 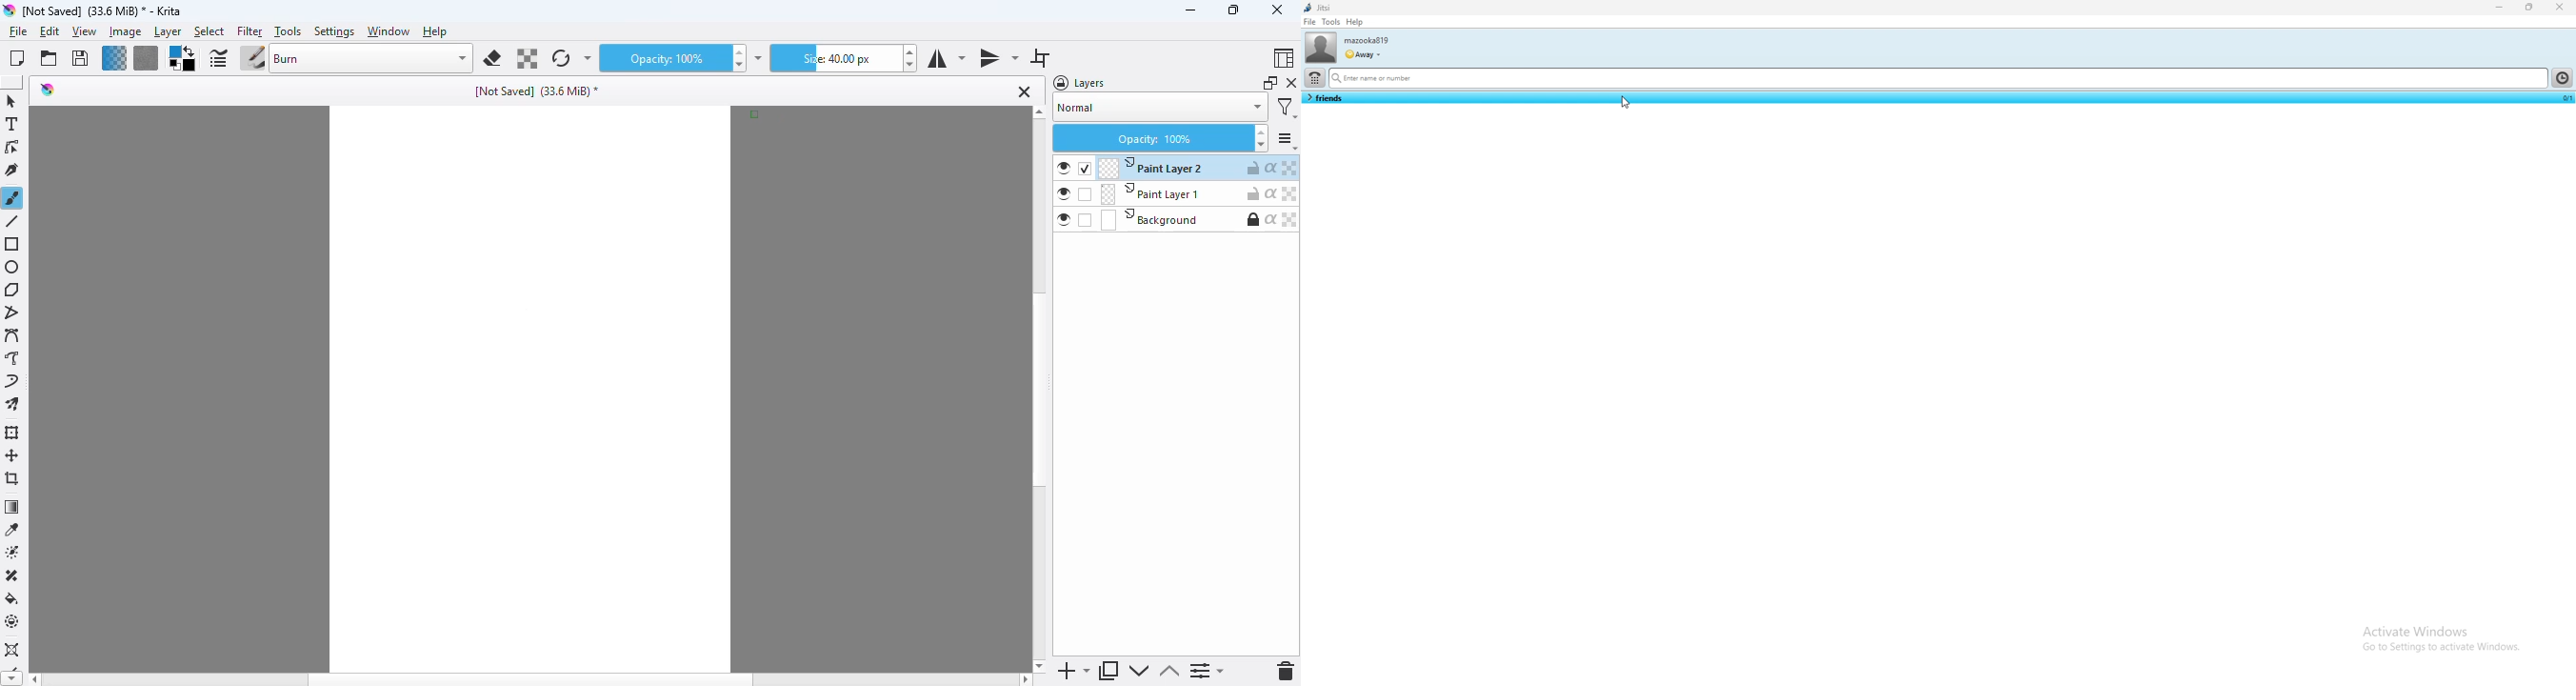 What do you see at coordinates (1064, 193) in the screenshot?
I see `visibility` at bounding box center [1064, 193].